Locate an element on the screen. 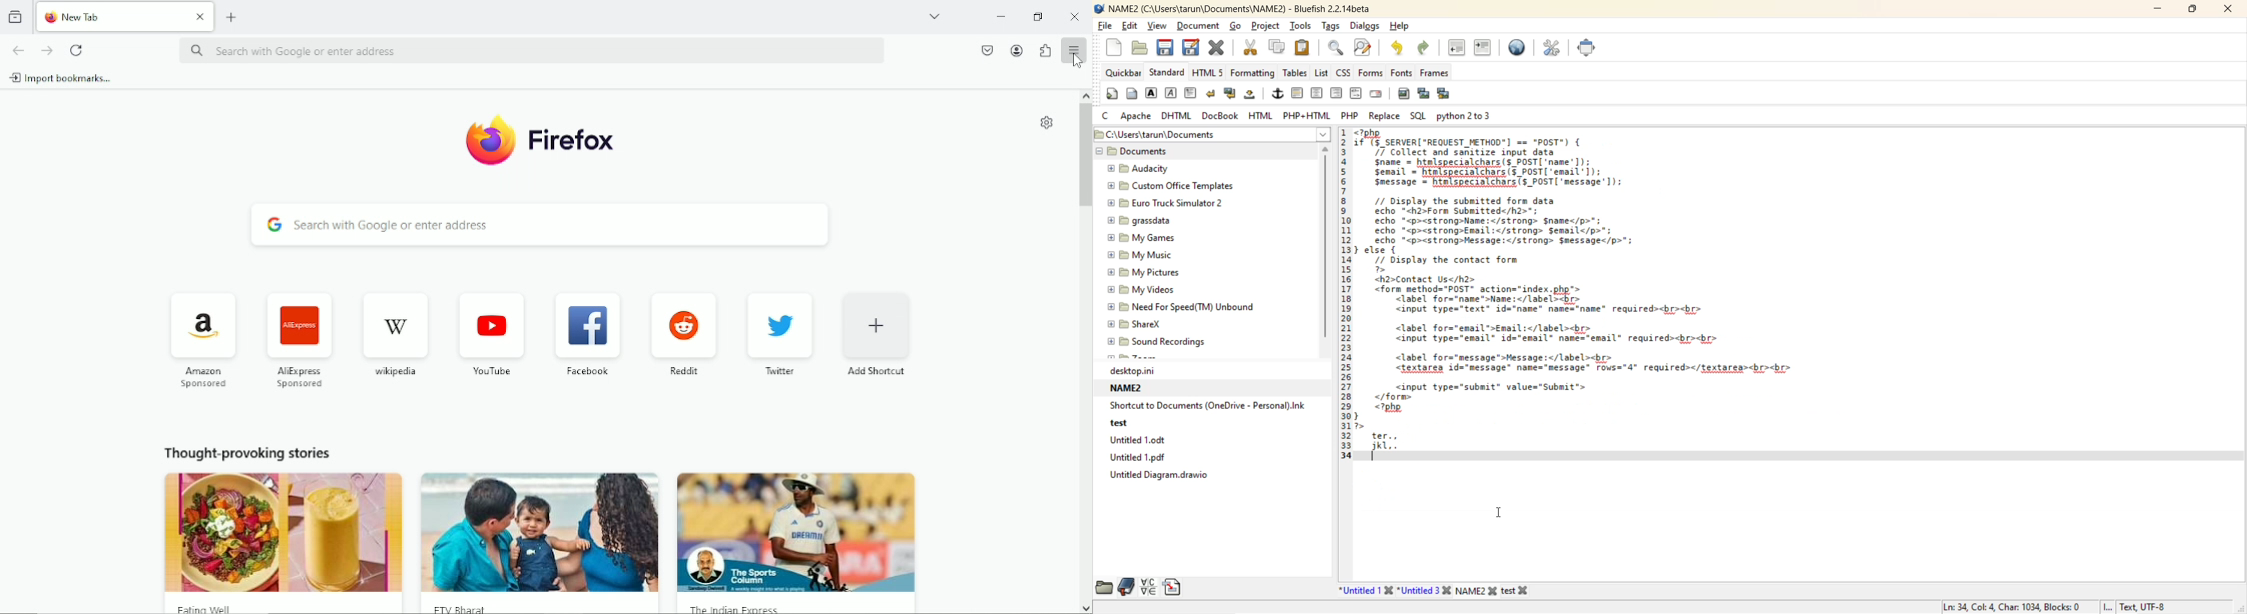  file names is located at coordinates (1435, 590).